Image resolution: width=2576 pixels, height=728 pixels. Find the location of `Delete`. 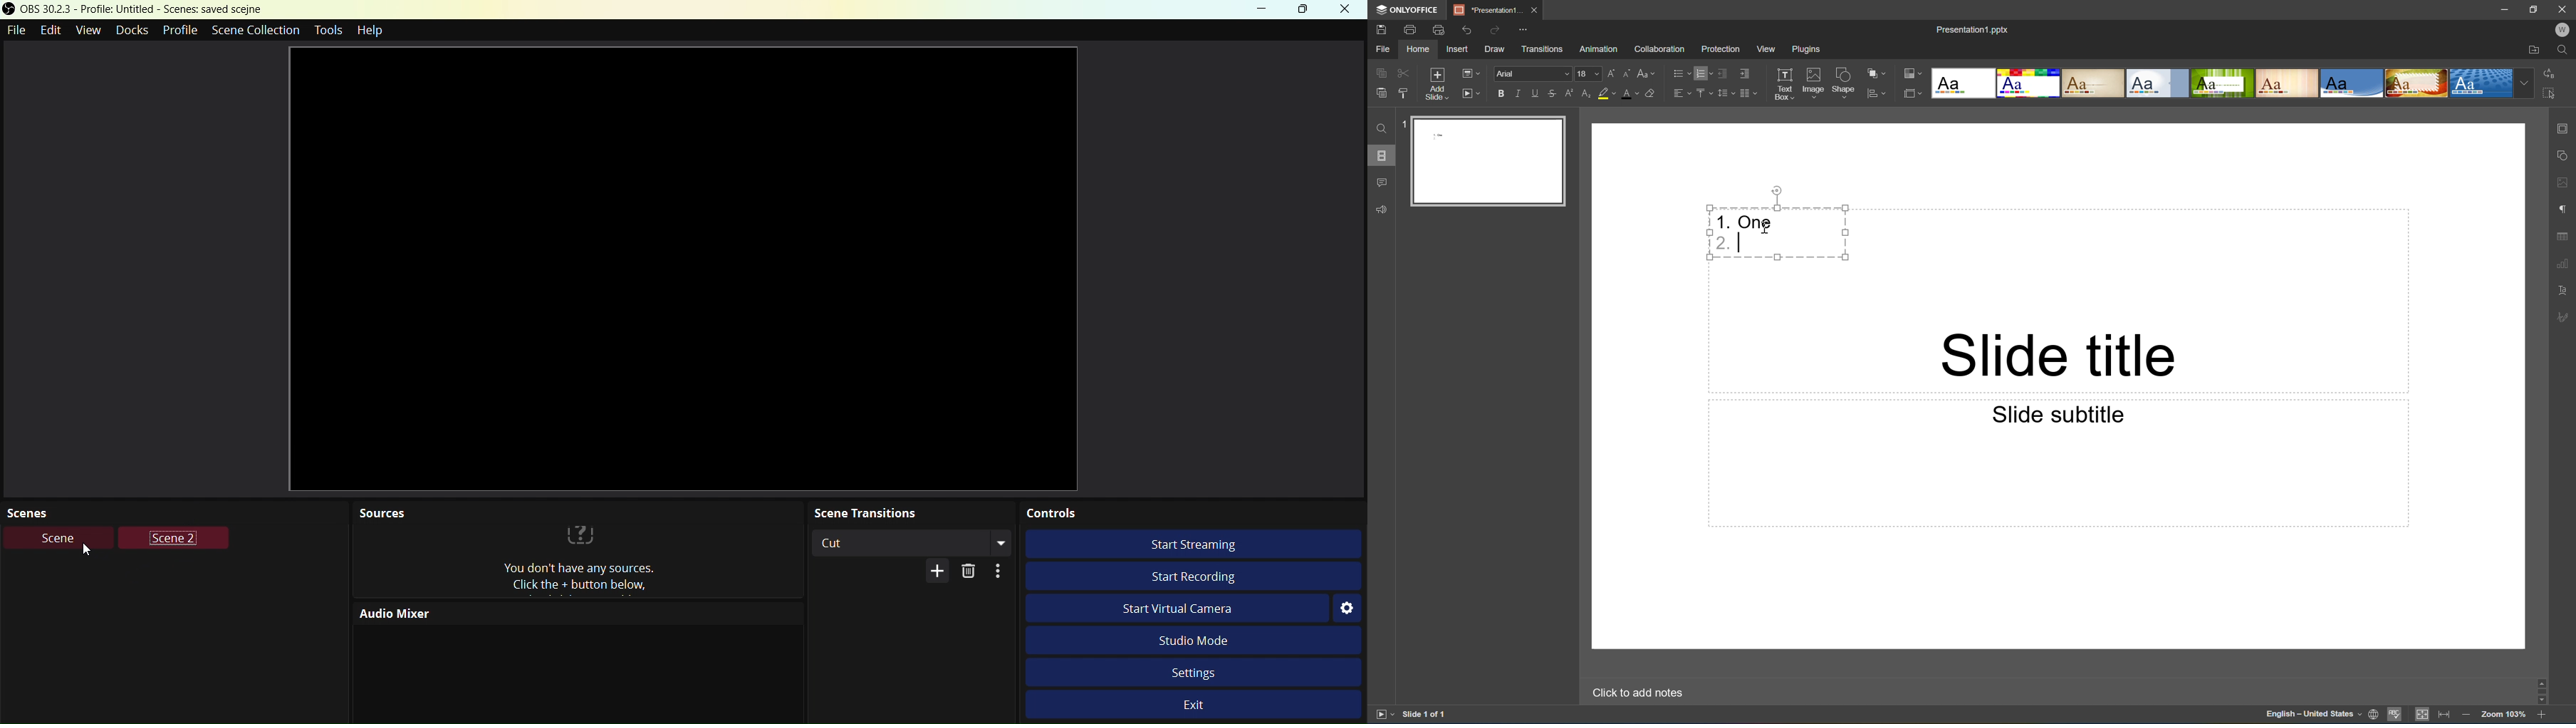

Delete is located at coordinates (971, 572).